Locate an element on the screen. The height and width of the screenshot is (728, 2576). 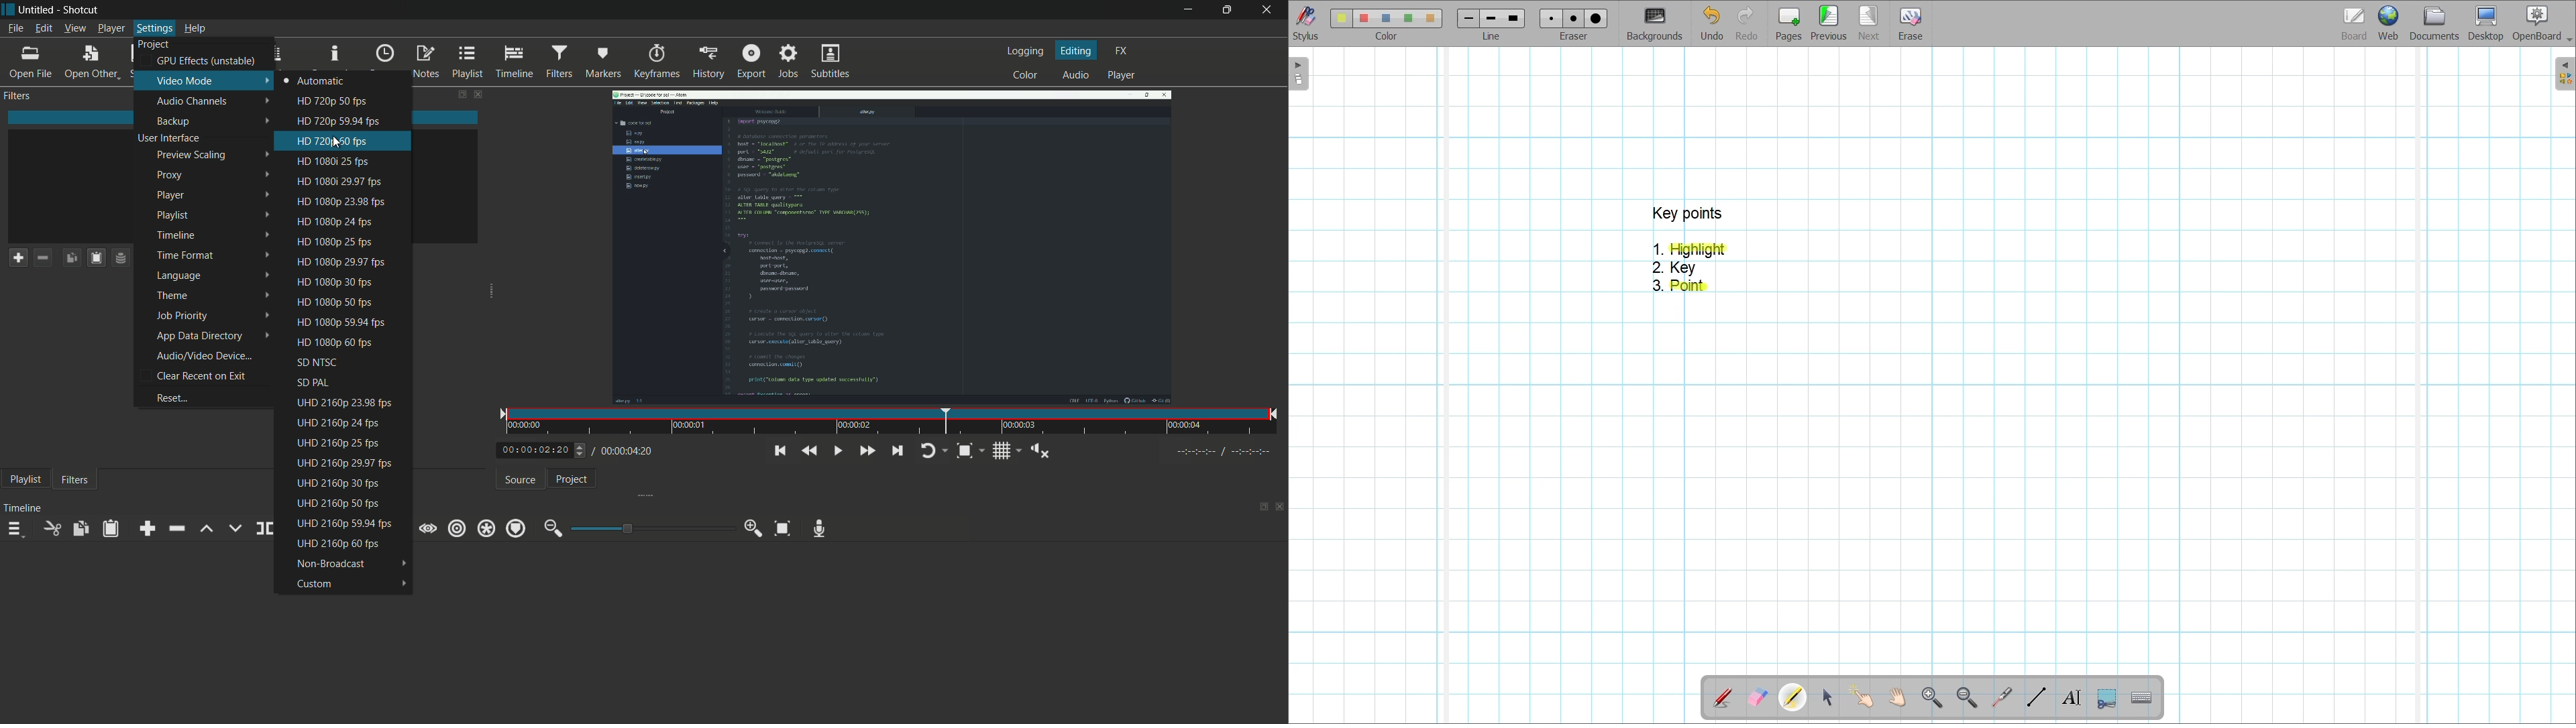
Right sidebar is located at coordinates (2565, 74).